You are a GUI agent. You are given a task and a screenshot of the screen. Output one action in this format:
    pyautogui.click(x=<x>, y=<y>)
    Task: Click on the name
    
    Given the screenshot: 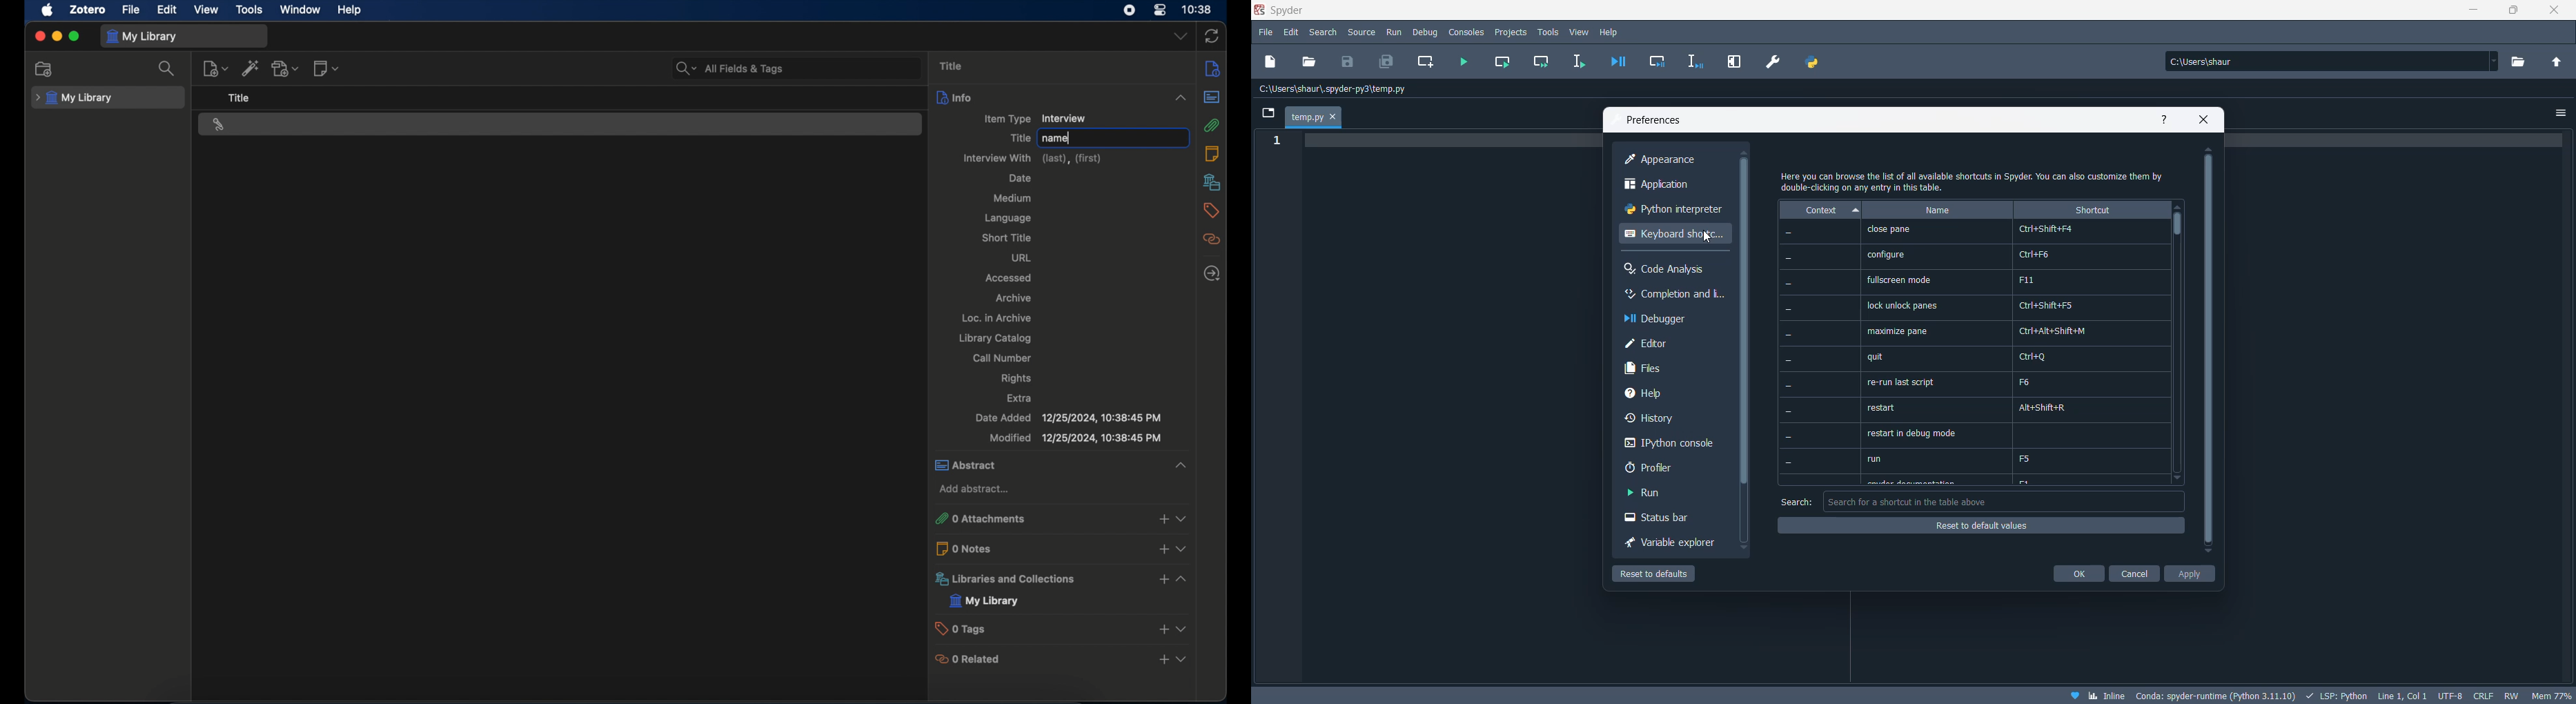 What is the action you would take?
    pyautogui.click(x=1937, y=209)
    